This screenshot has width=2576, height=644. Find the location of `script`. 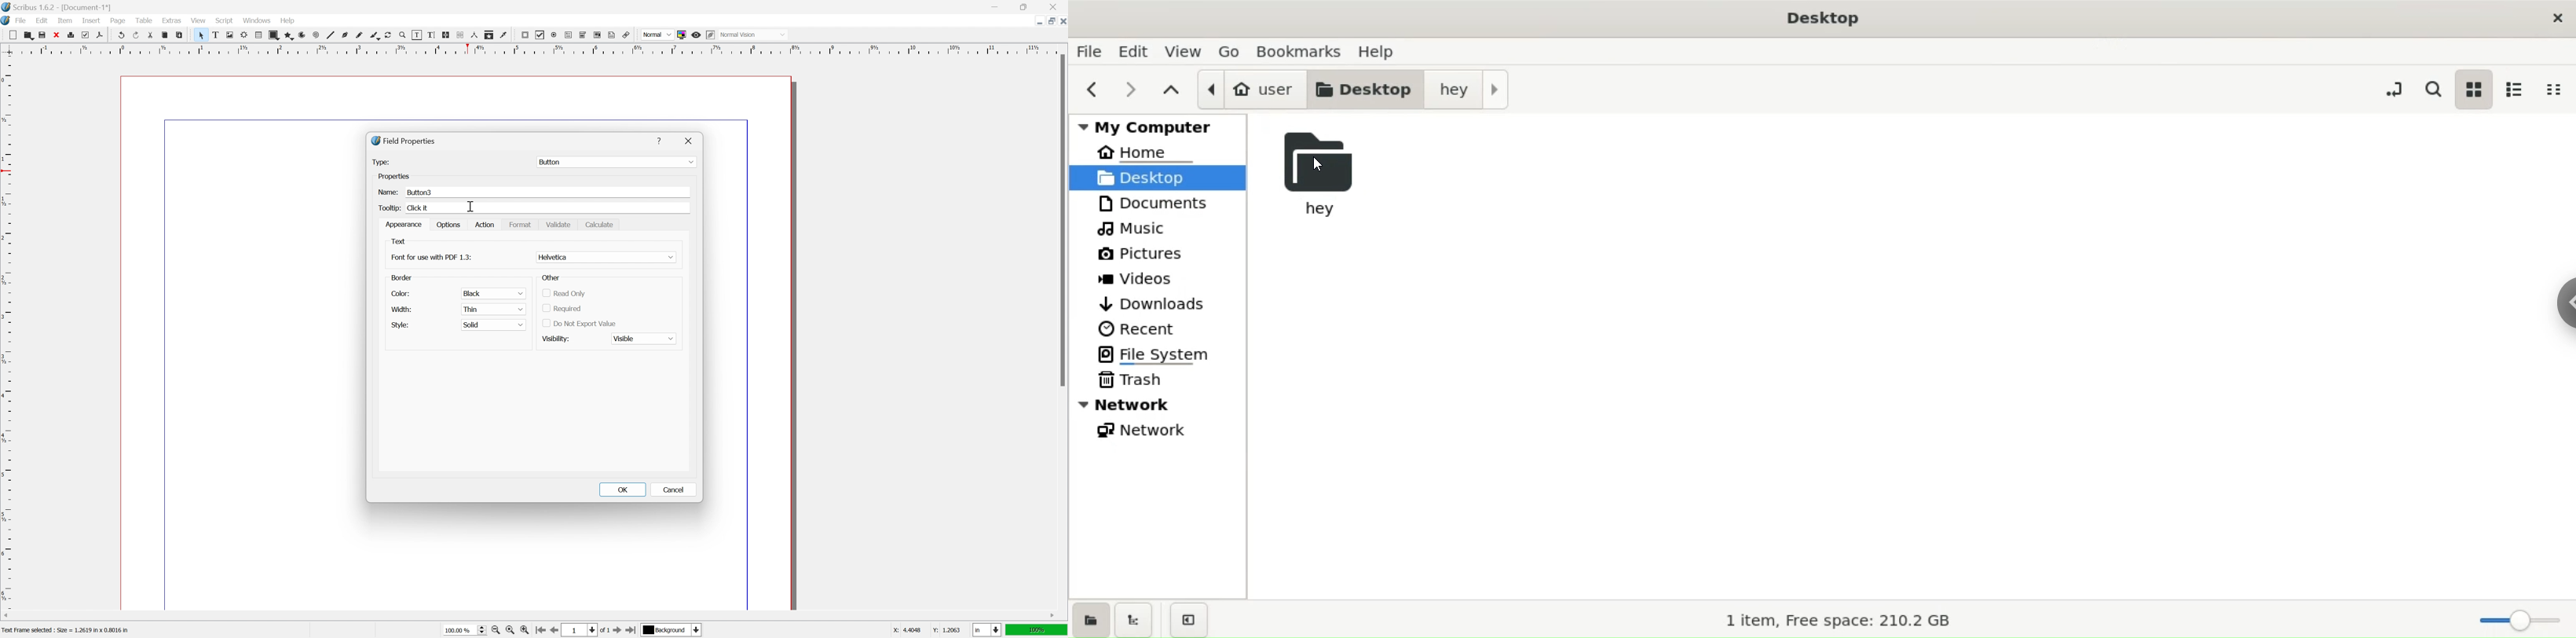

script is located at coordinates (225, 20).